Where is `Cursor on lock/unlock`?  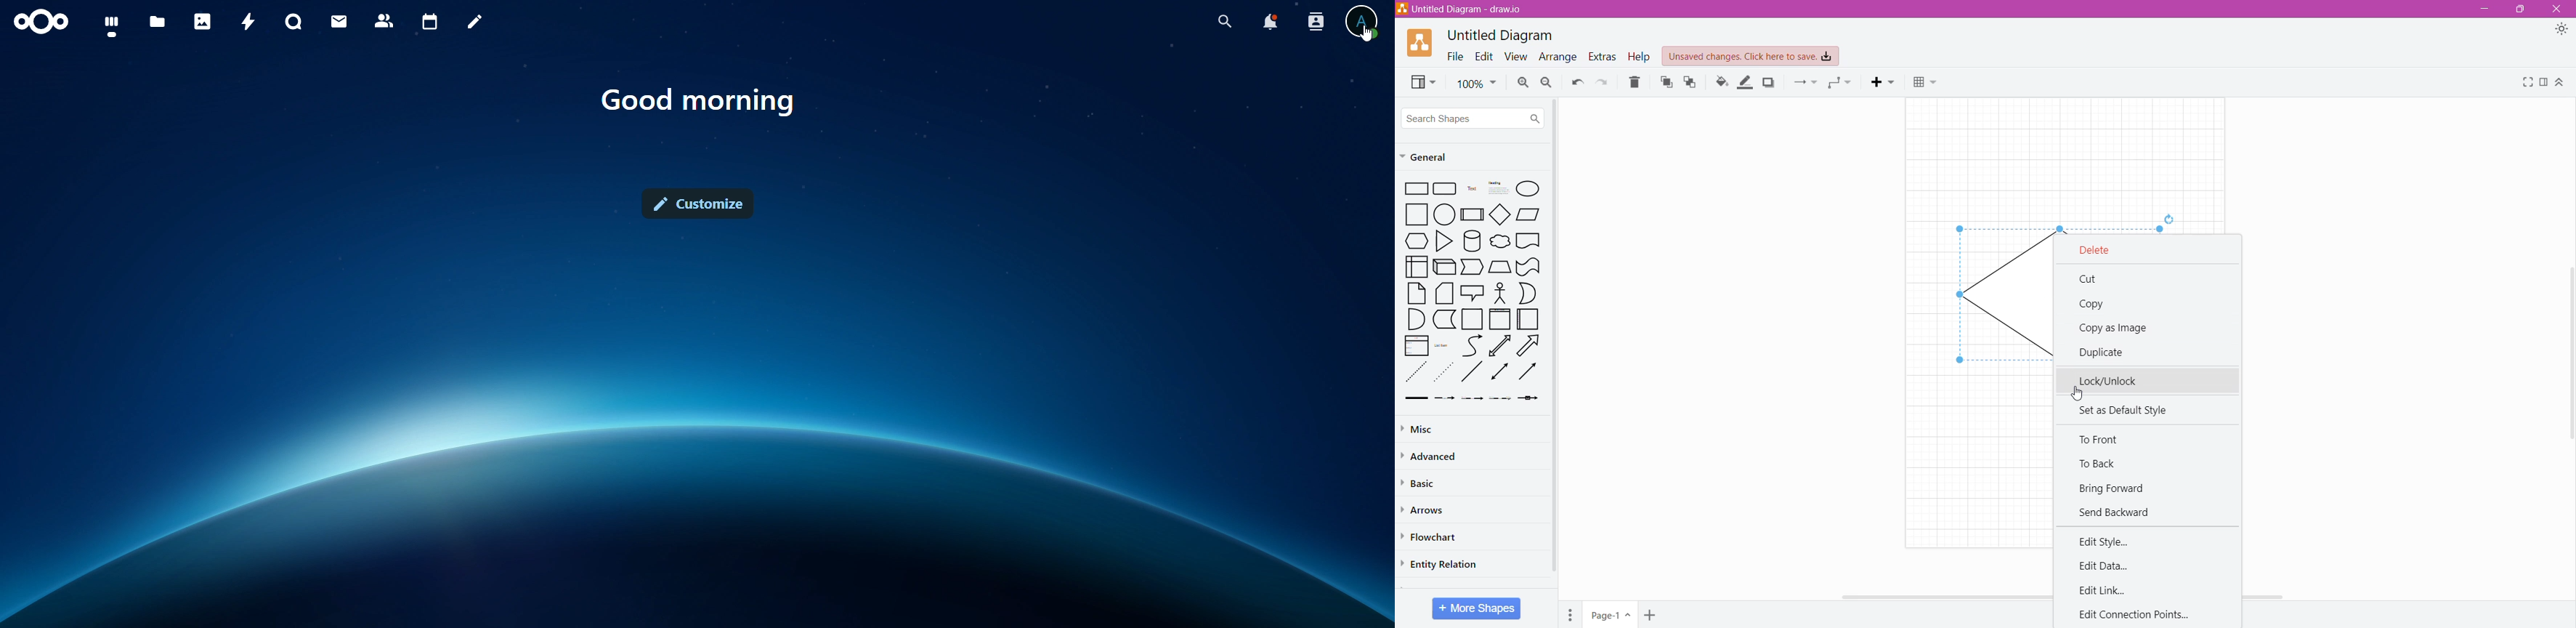
Cursor on lock/unlock is located at coordinates (2078, 394).